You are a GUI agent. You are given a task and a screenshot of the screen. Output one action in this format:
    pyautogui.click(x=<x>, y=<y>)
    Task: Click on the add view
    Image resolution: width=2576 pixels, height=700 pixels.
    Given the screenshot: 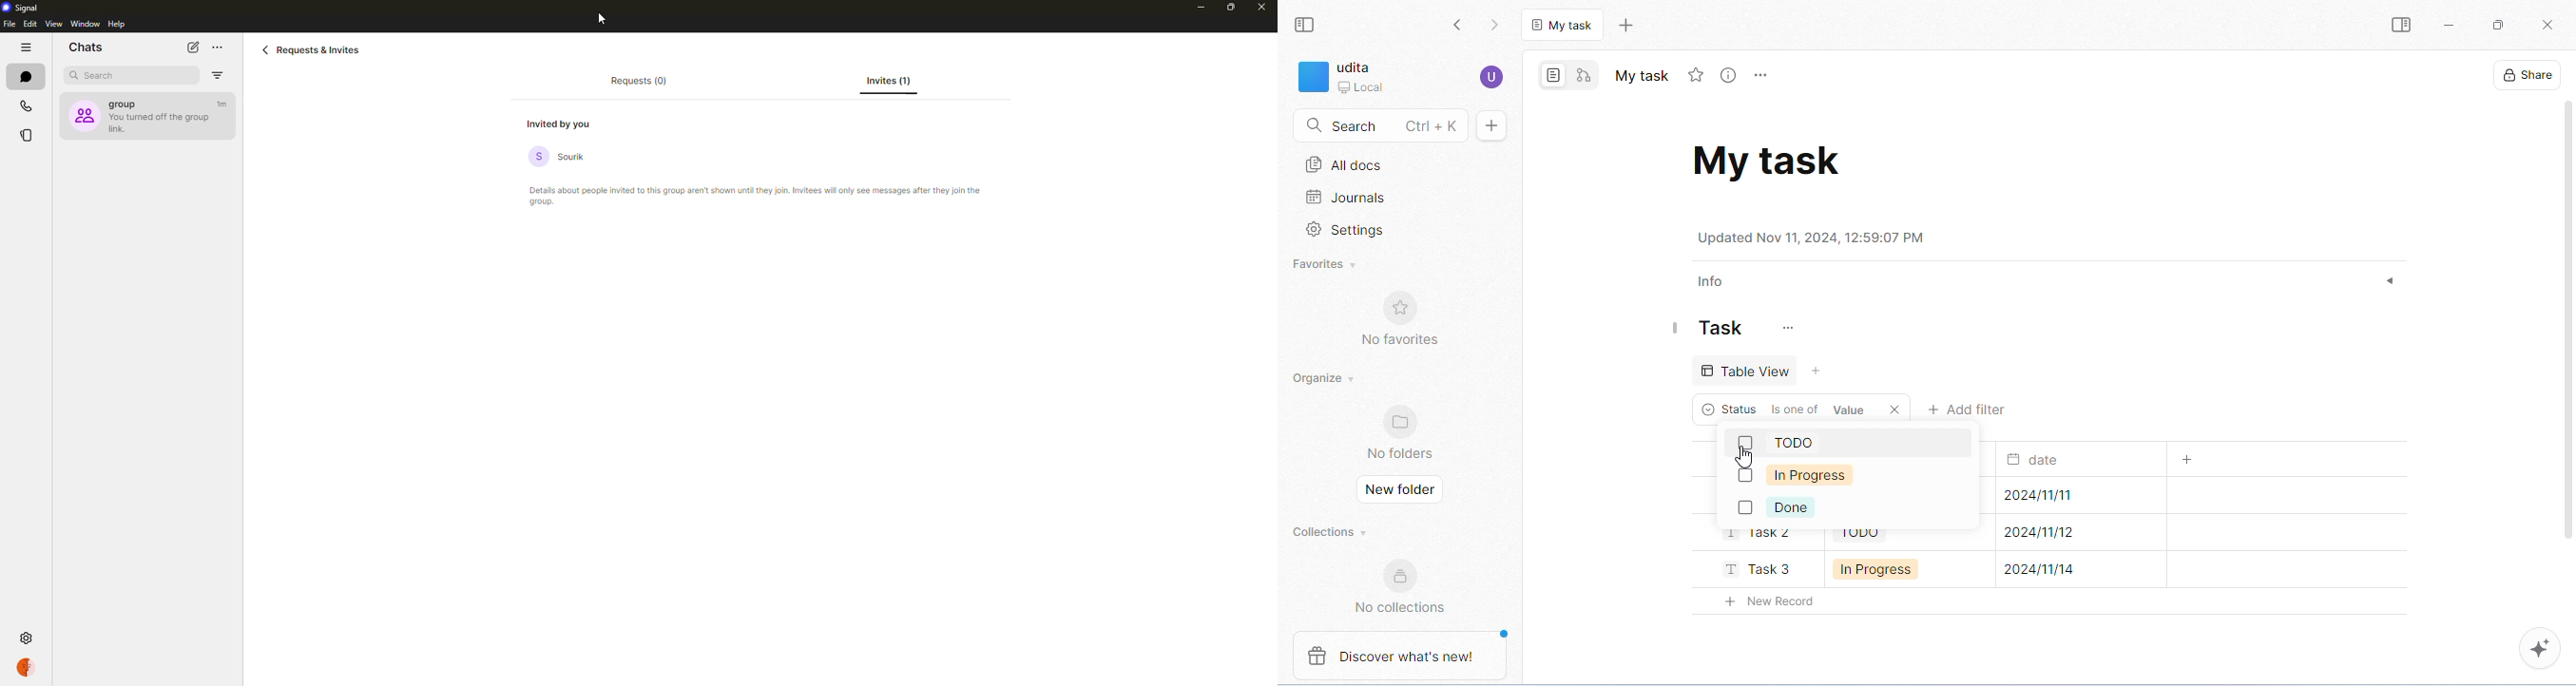 What is the action you would take?
    pyautogui.click(x=1820, y=372)
    